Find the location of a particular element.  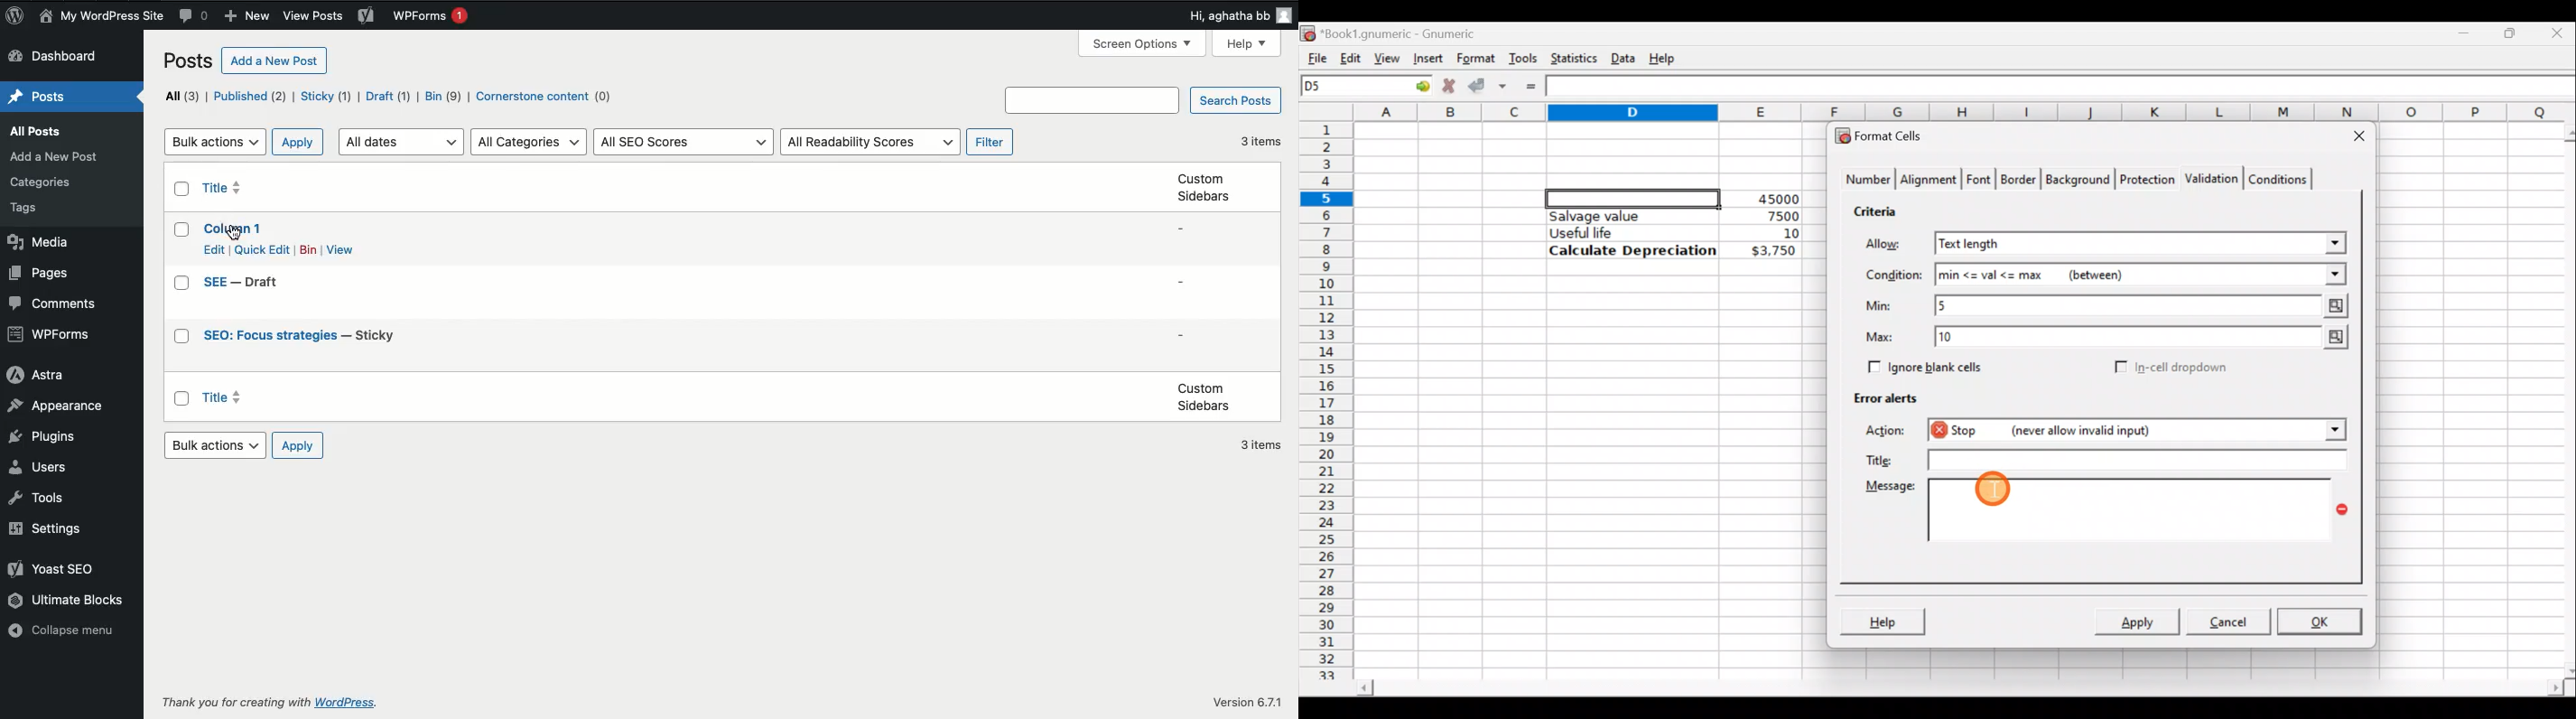

Posts is located at coordinates (38, 98).